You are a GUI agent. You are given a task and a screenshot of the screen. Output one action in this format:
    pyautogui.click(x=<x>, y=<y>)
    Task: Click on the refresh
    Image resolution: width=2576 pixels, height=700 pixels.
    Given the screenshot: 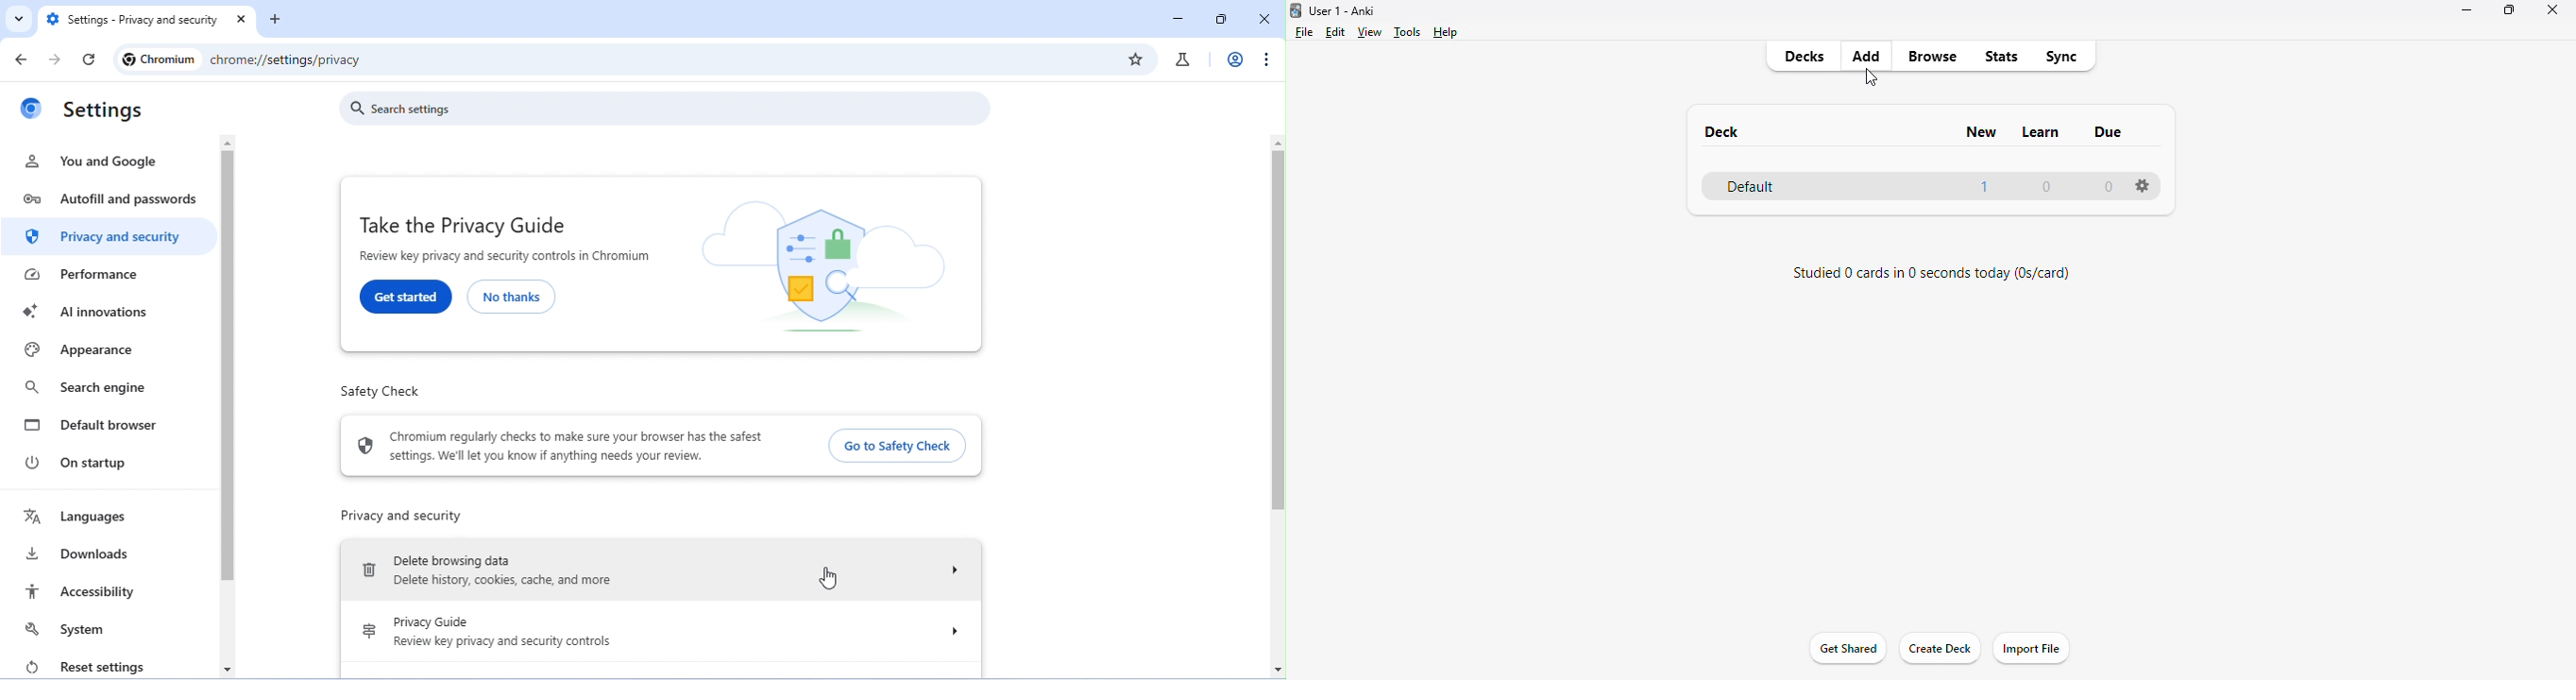 What is the action you would take?
    pyautogui.click(x=89, y=60)
    